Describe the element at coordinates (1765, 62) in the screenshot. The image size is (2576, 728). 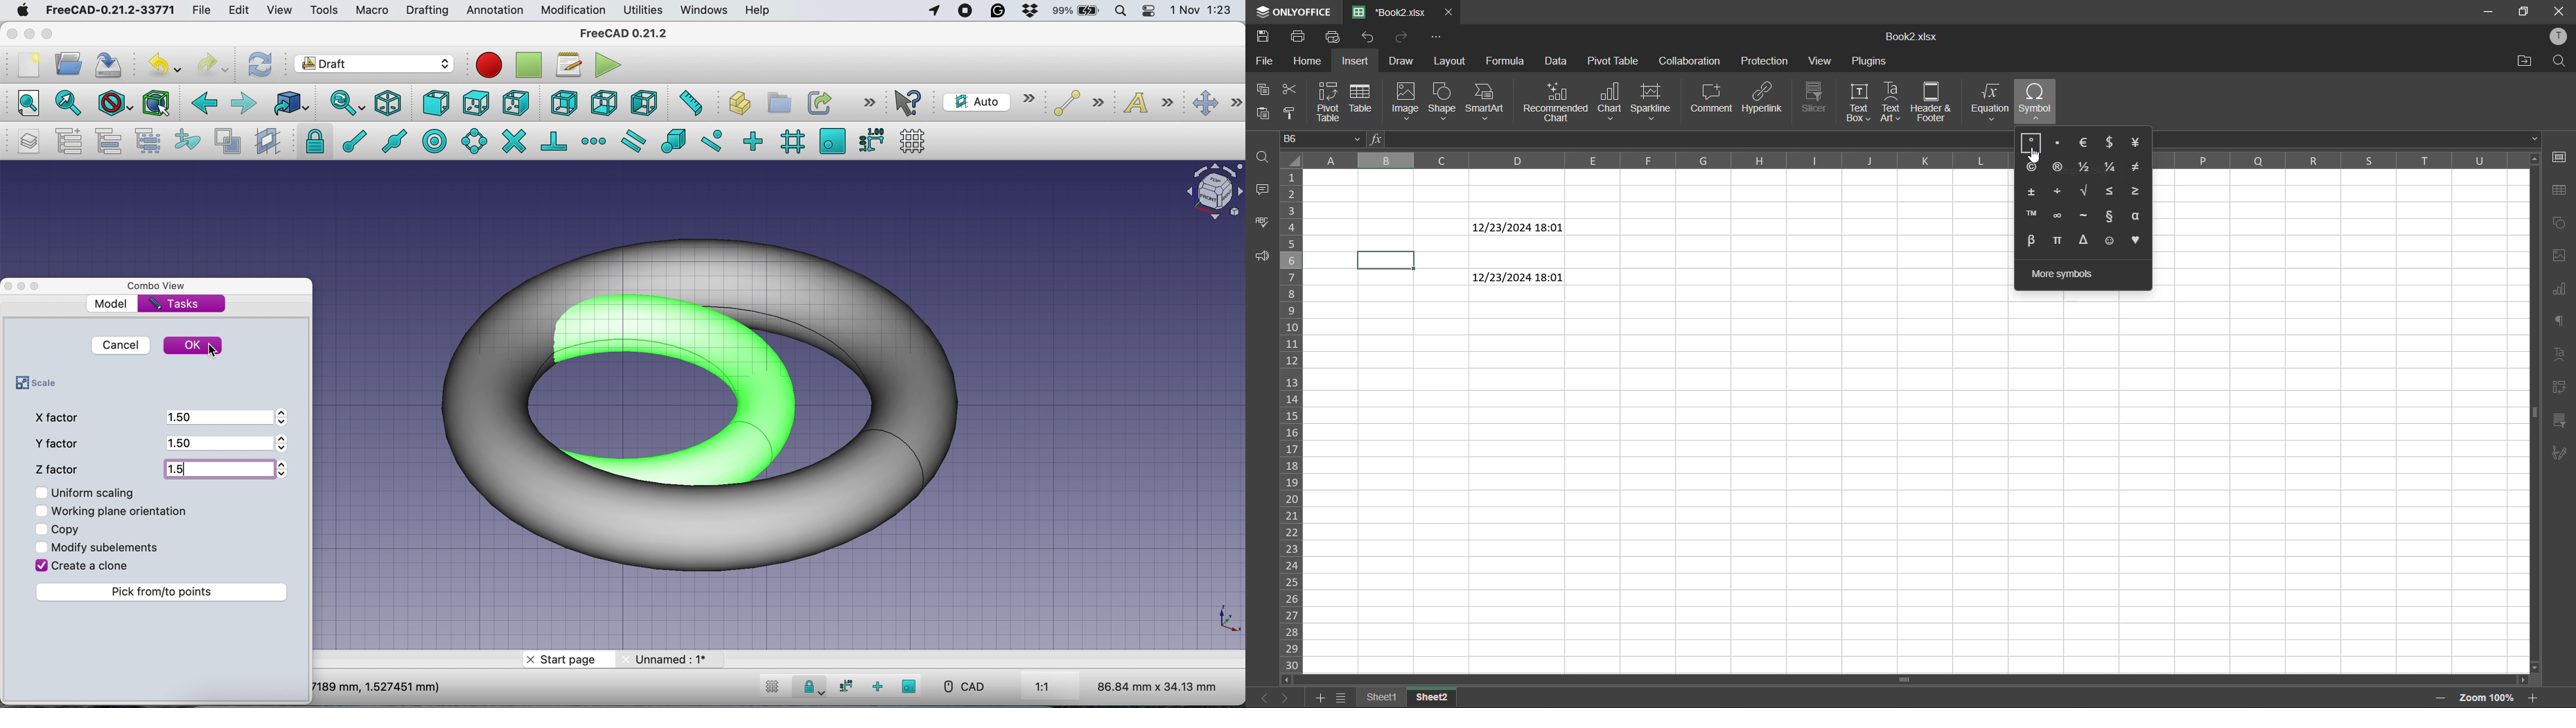
I see `protection` at that location.